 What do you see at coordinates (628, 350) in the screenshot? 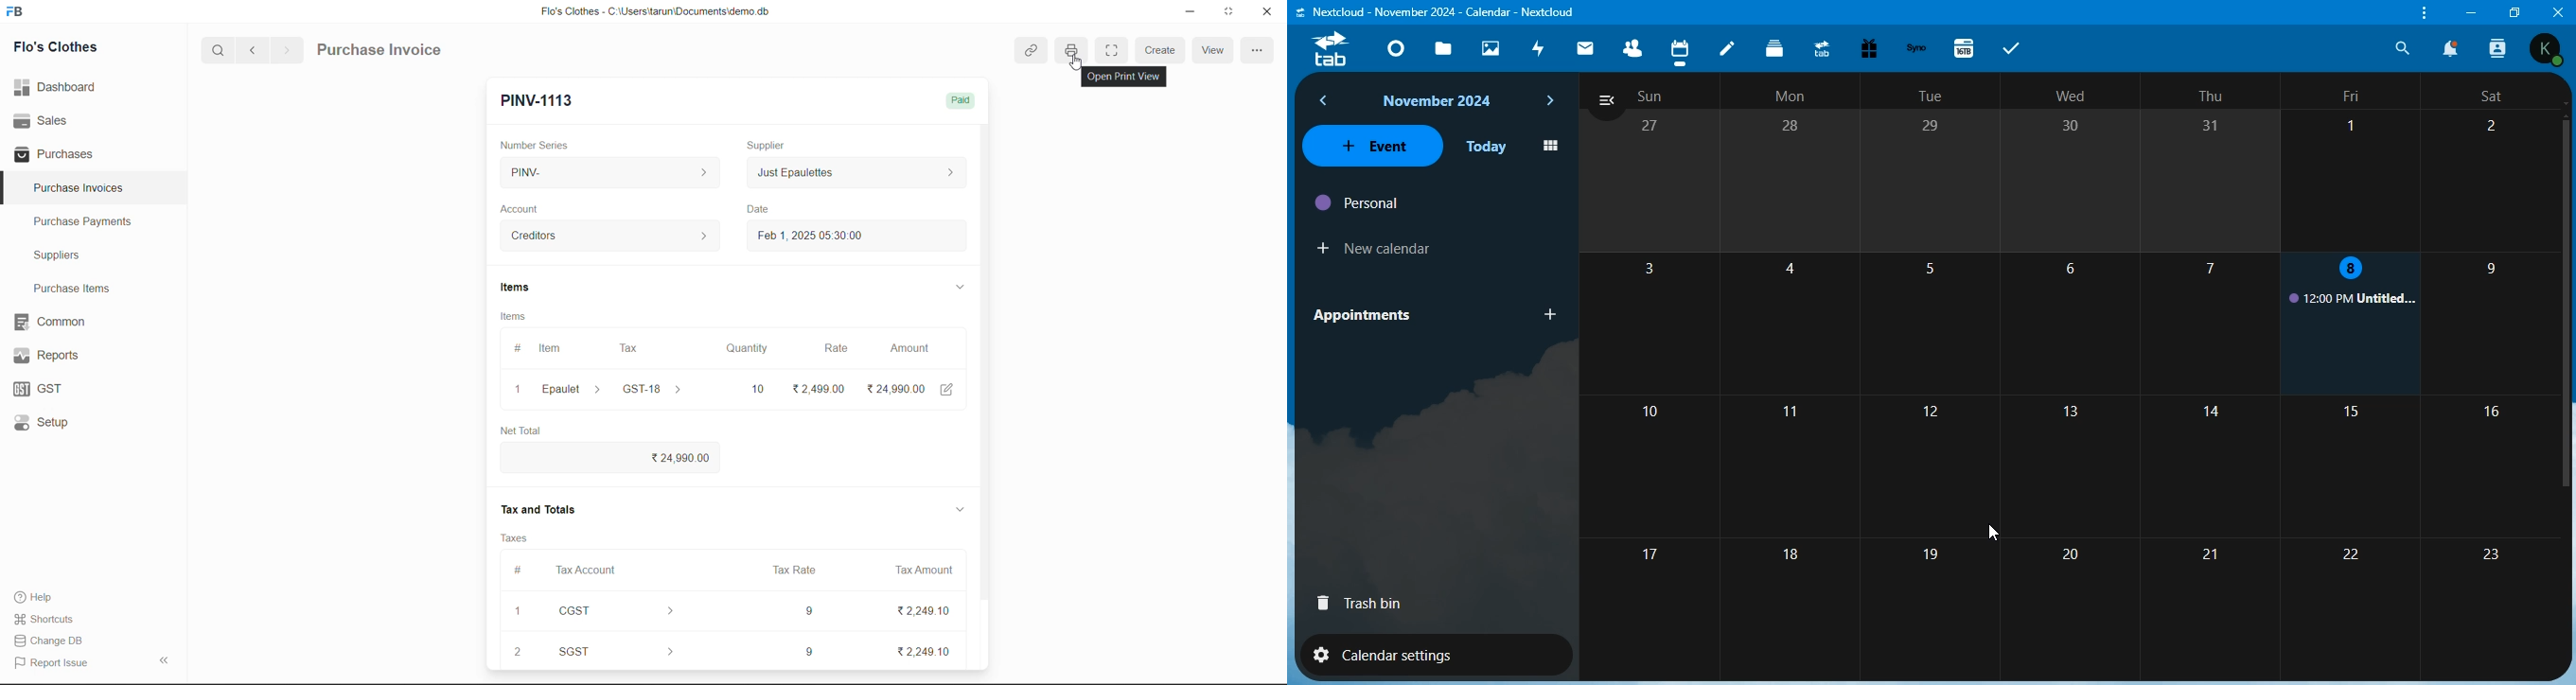
I see `Tax` at bounding box center [628, 350].